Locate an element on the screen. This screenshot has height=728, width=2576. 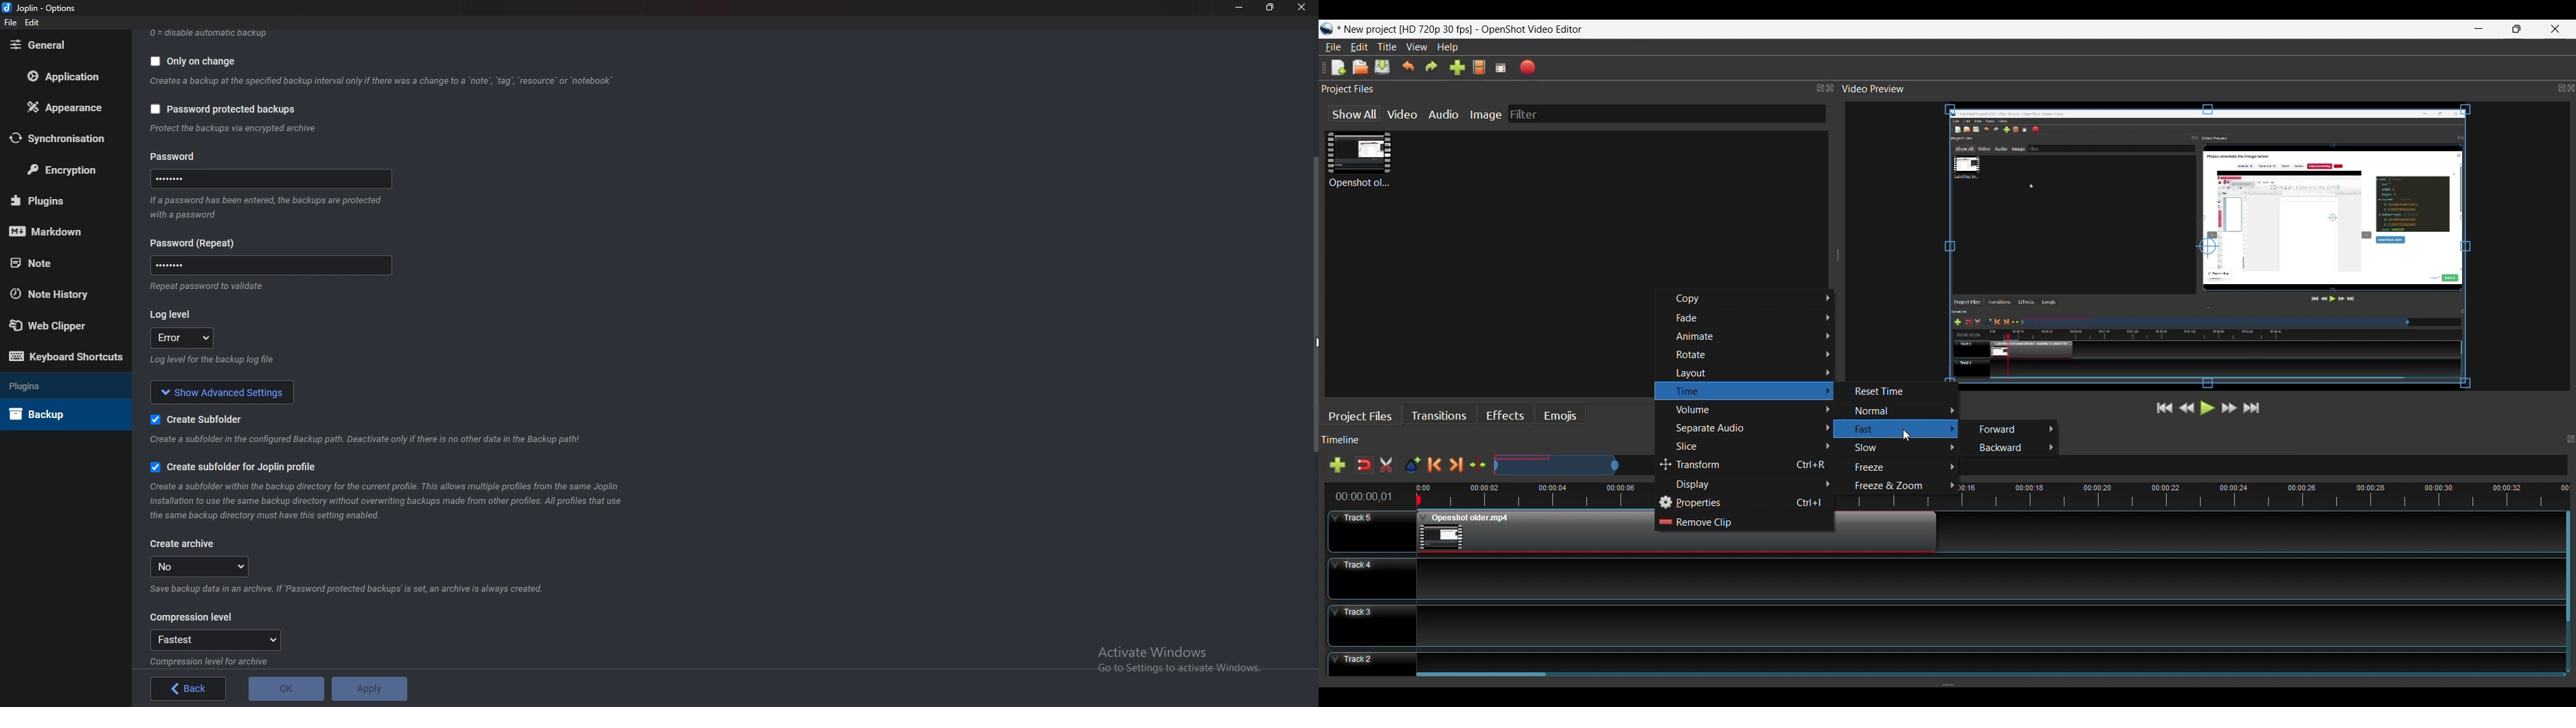
Password is located at coordinates (270, 179).